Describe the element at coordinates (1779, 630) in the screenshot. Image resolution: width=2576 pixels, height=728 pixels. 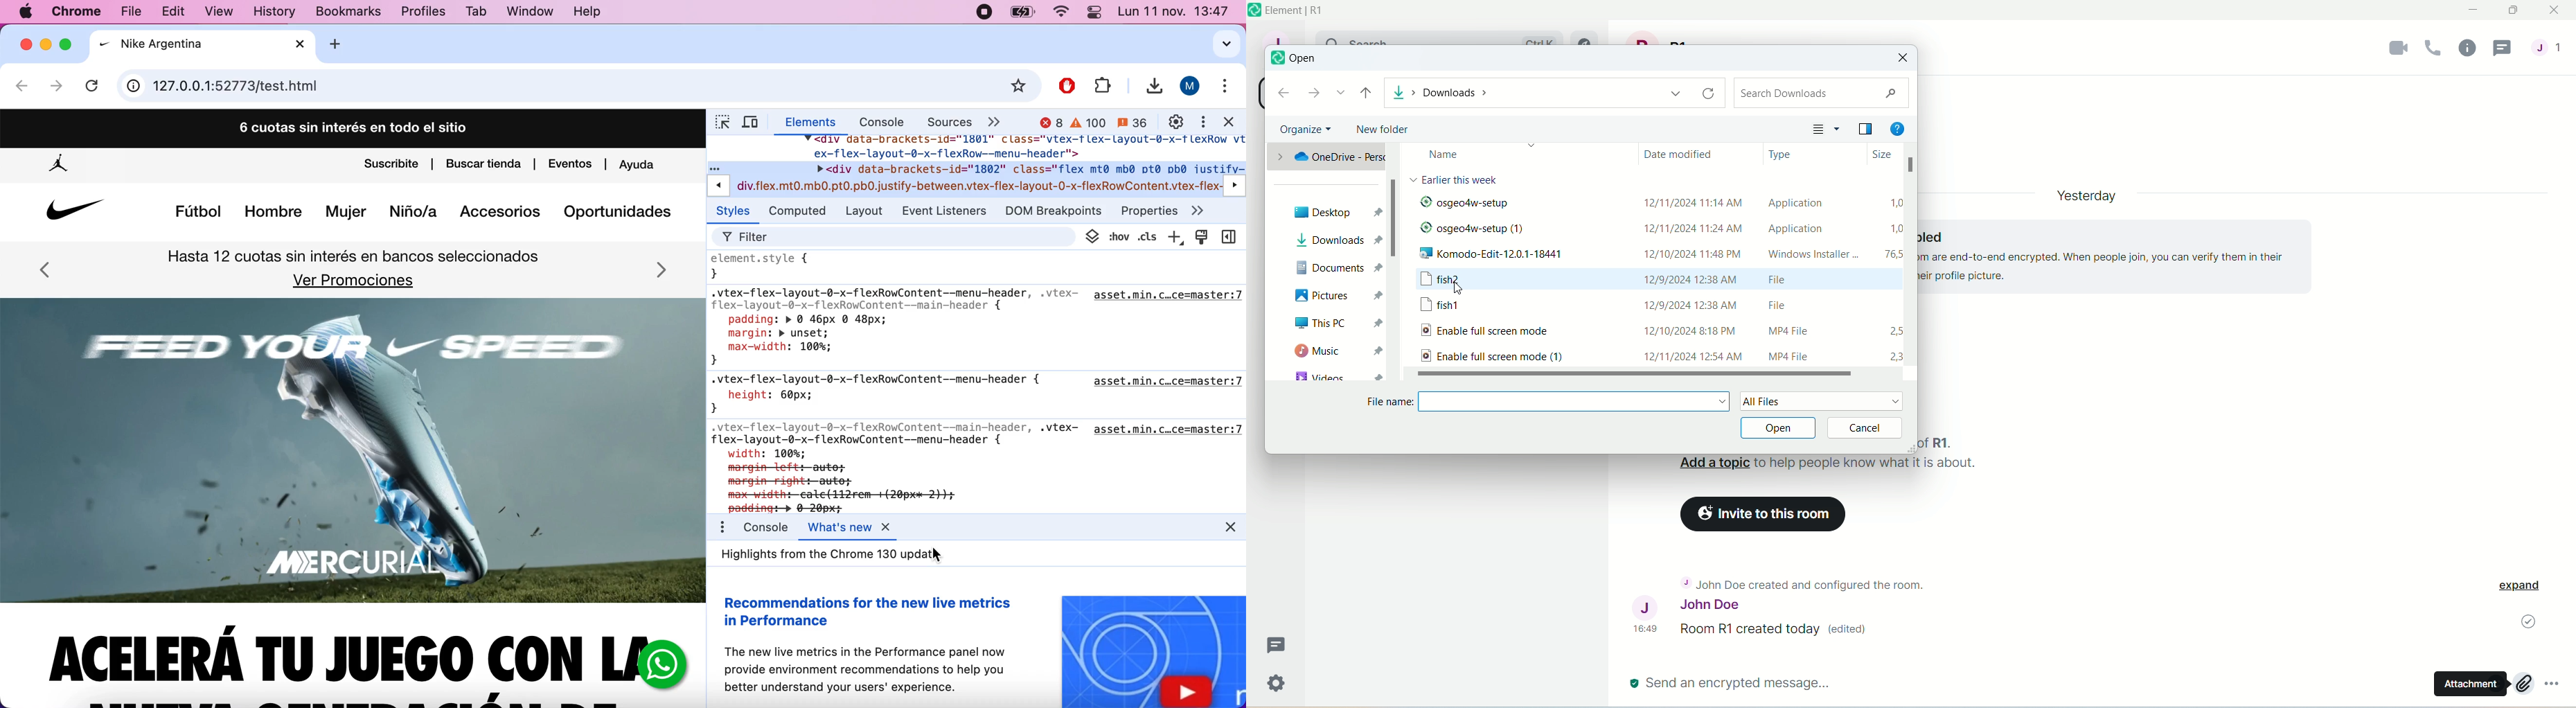
I see `Room R1 created today (edited)` at that location.